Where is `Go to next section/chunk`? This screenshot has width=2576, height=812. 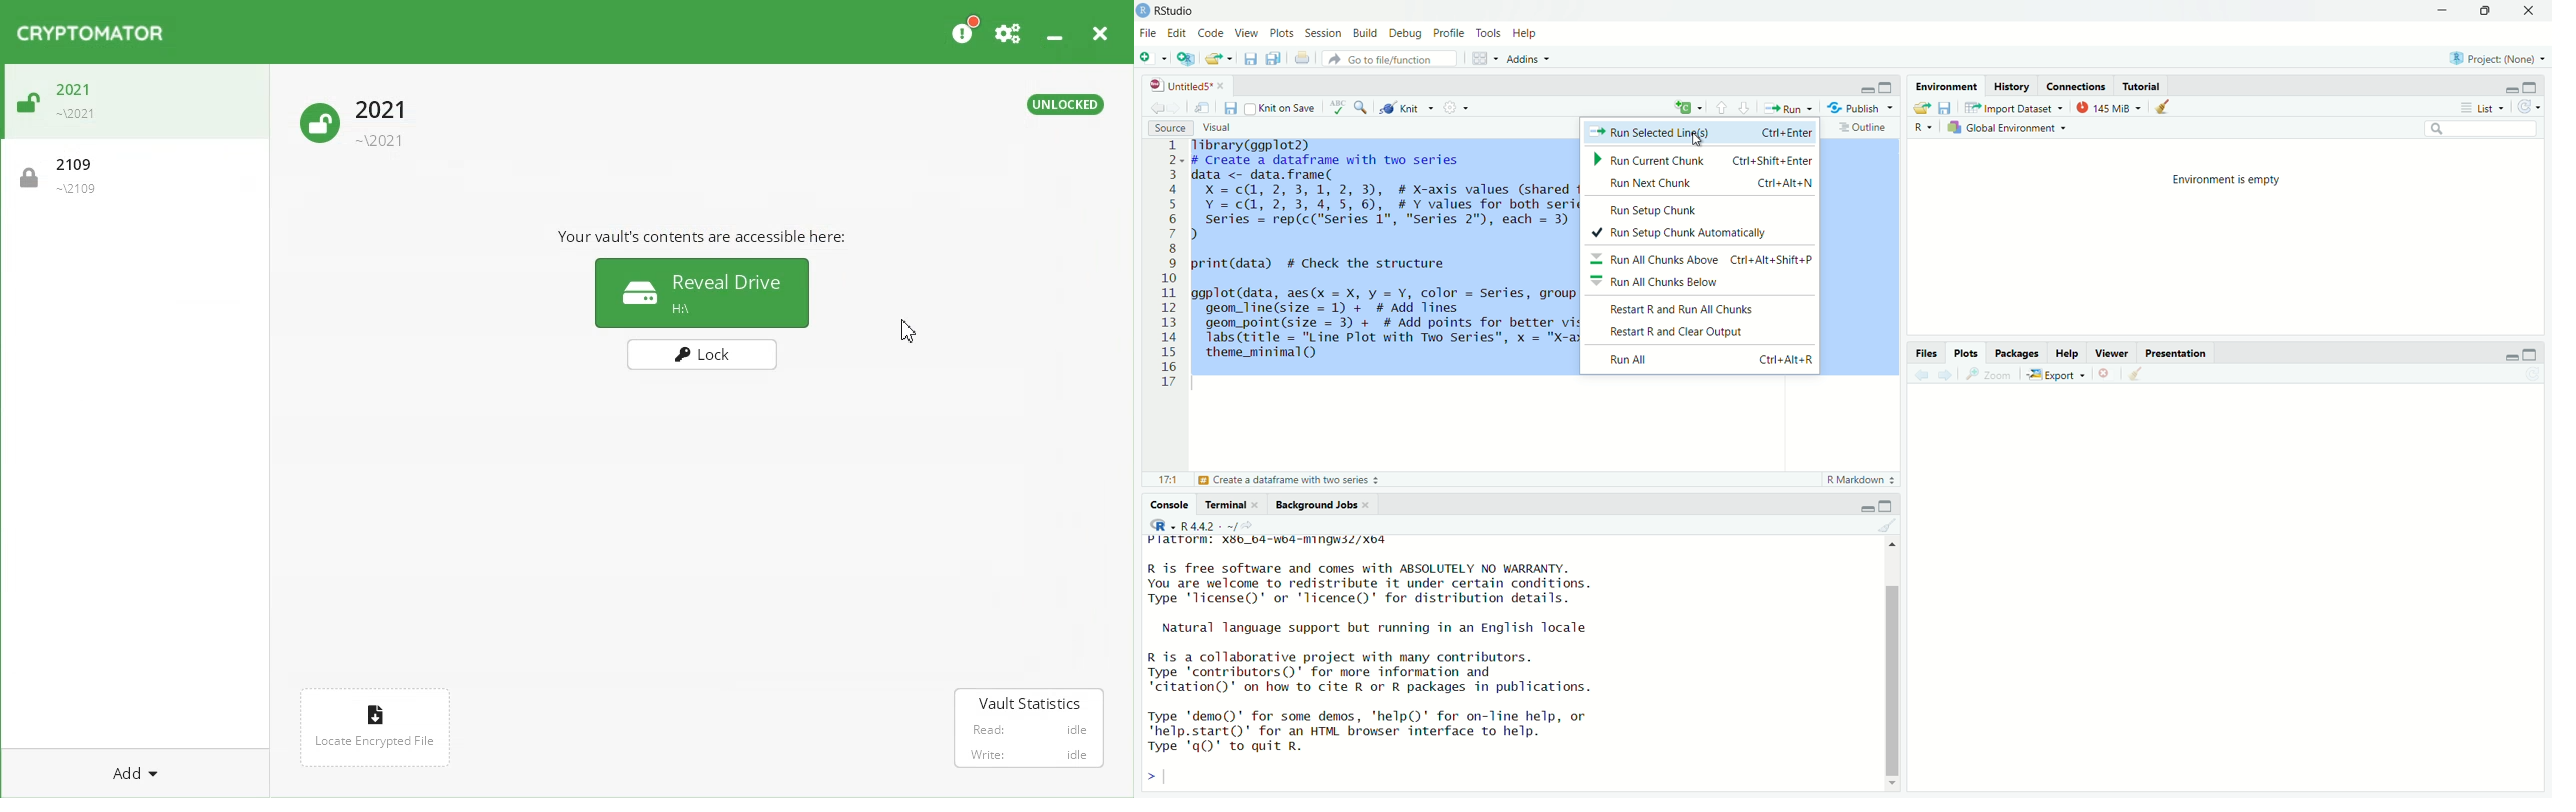
Go to next section/chunk is located at coordinates (1747, 109).